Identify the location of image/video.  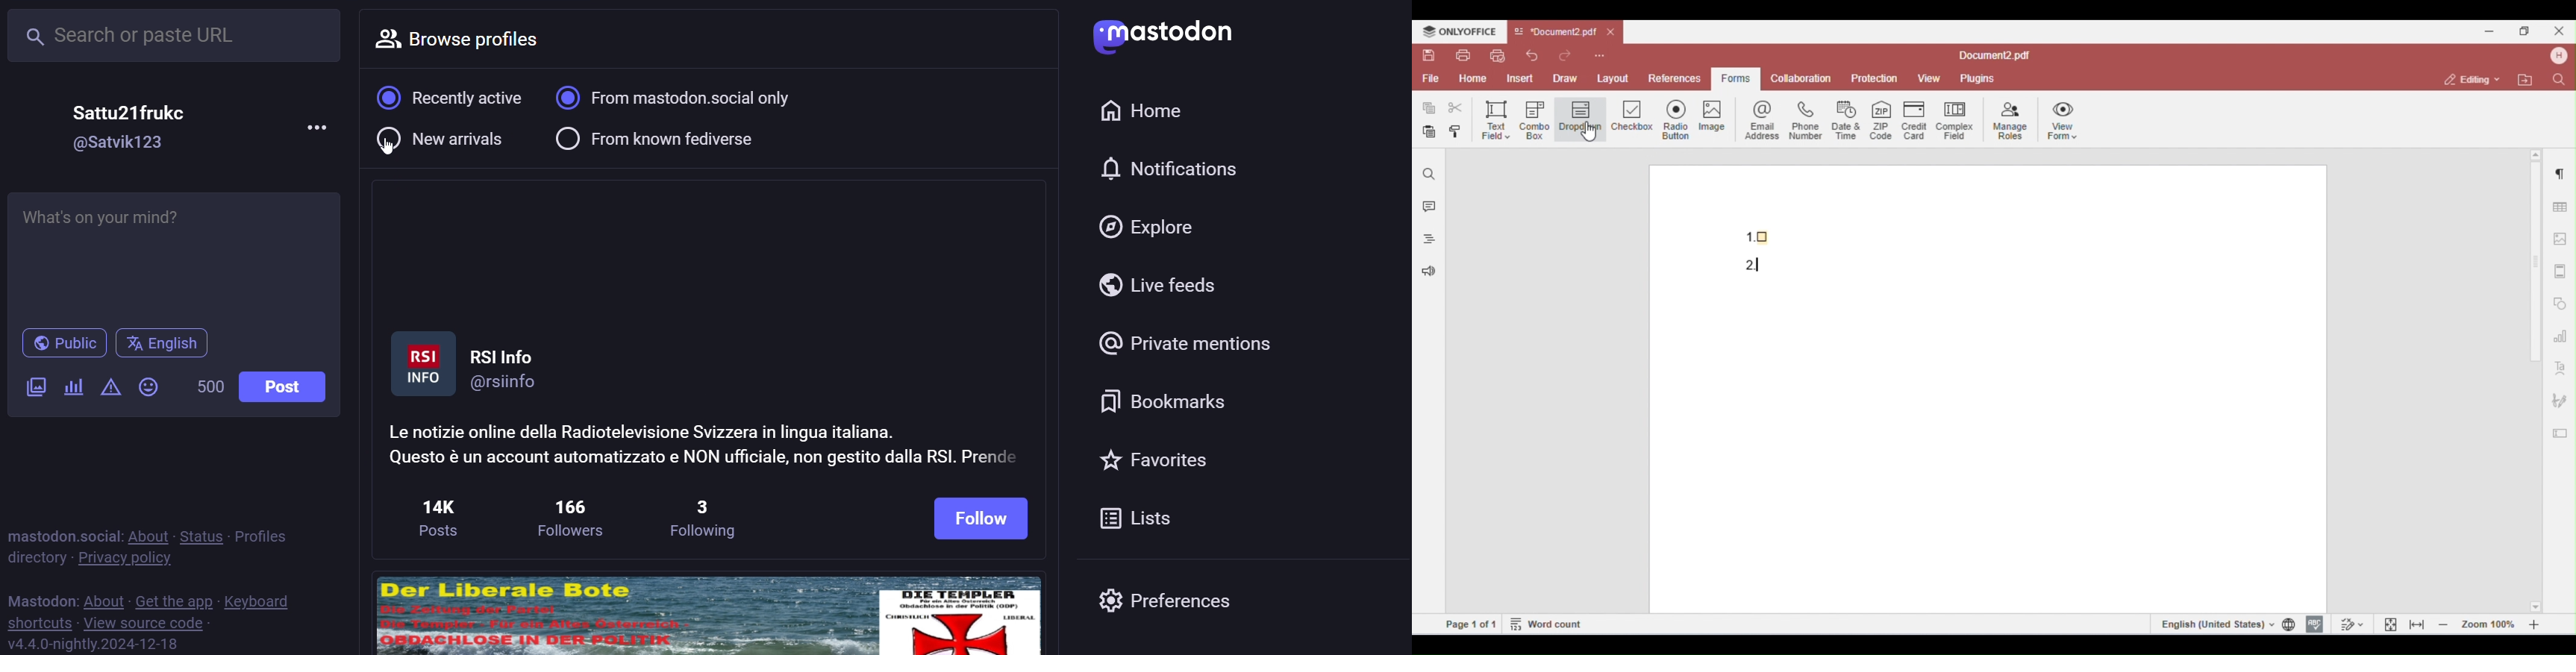
(34, 386).